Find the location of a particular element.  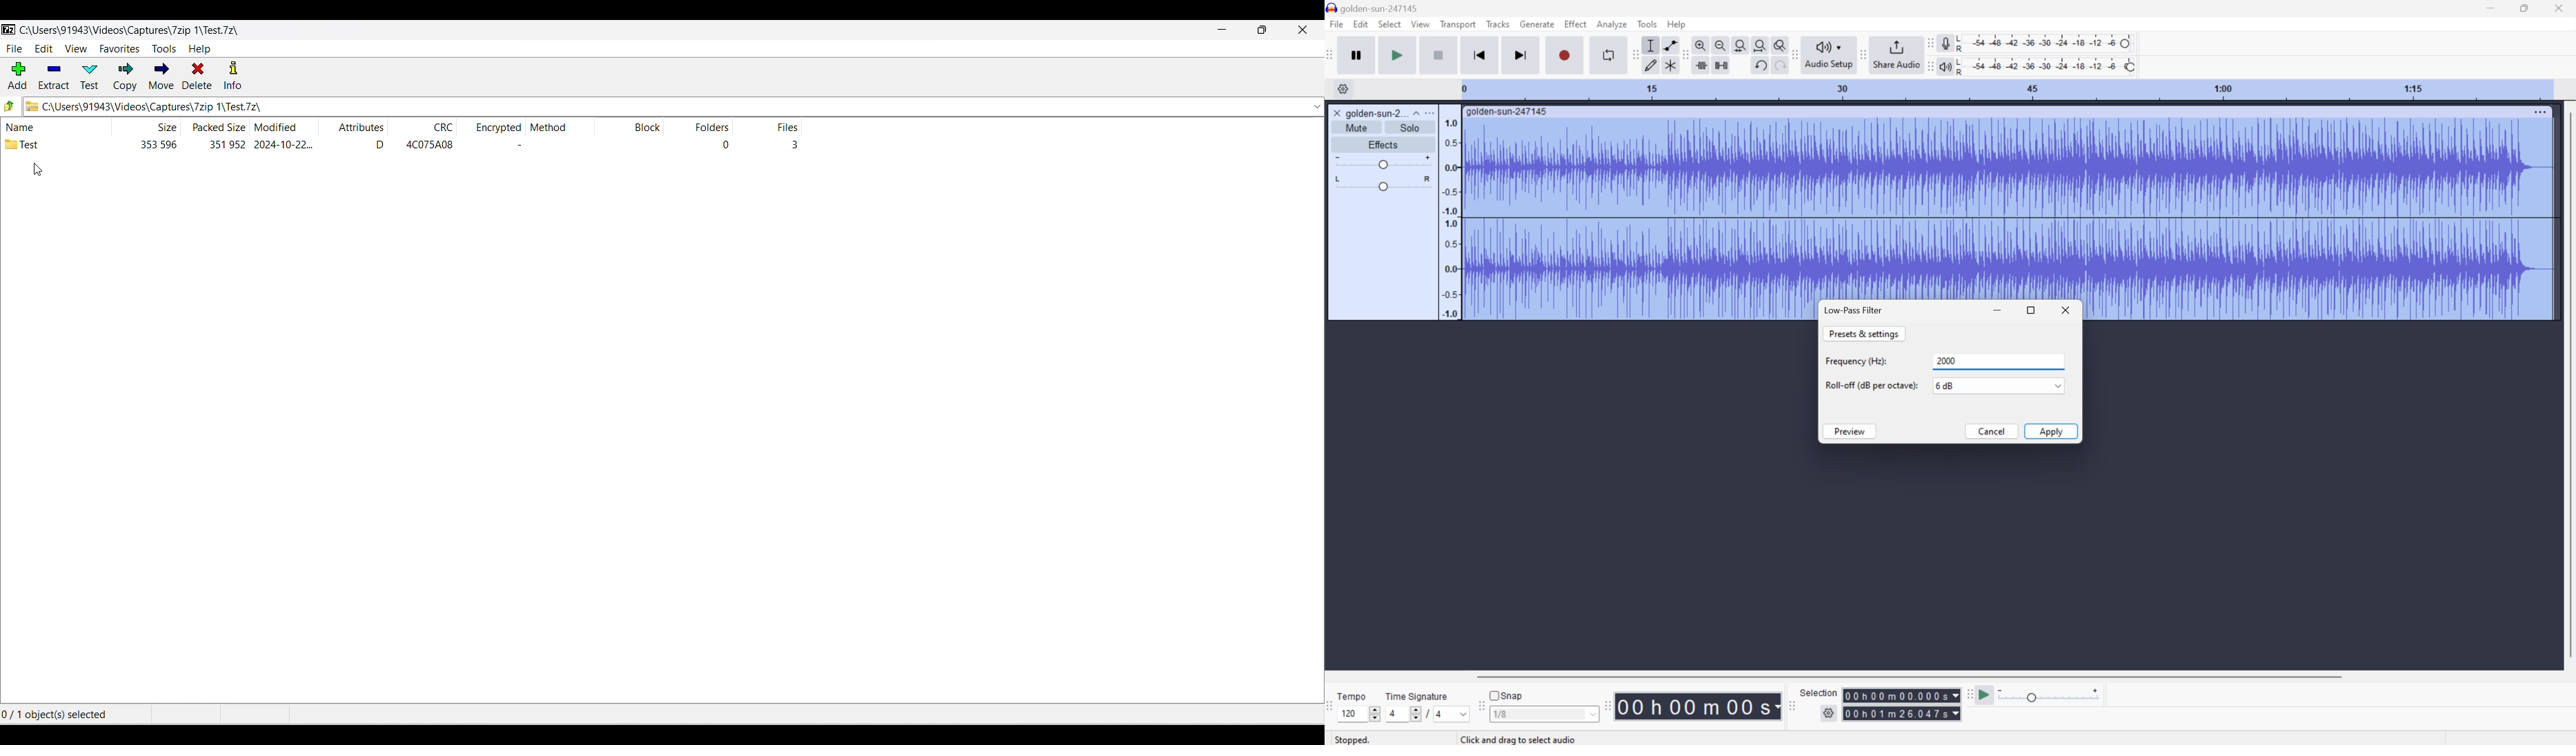

Record meter is located at coordinates (1945, 43).